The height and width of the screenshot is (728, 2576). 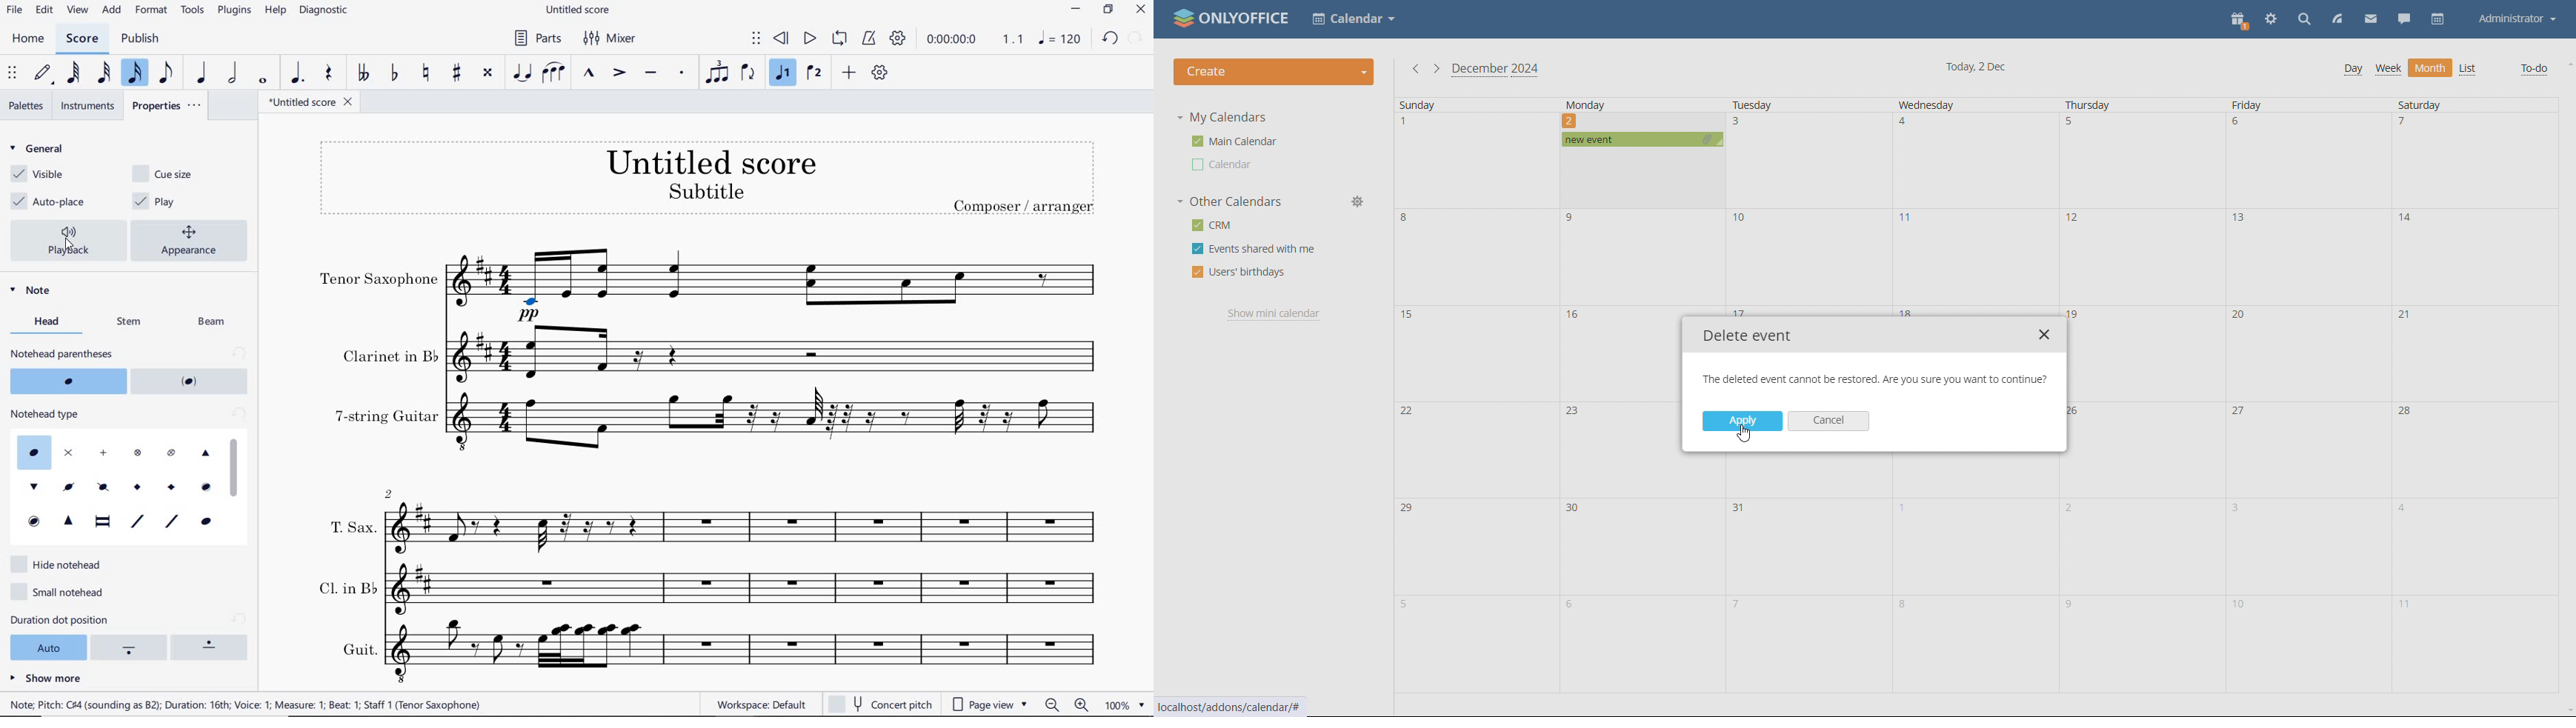 What do you see at coordinates (1053, 705) in the screenshot?
I see `zoom out` at bounding box center [1053, 705].